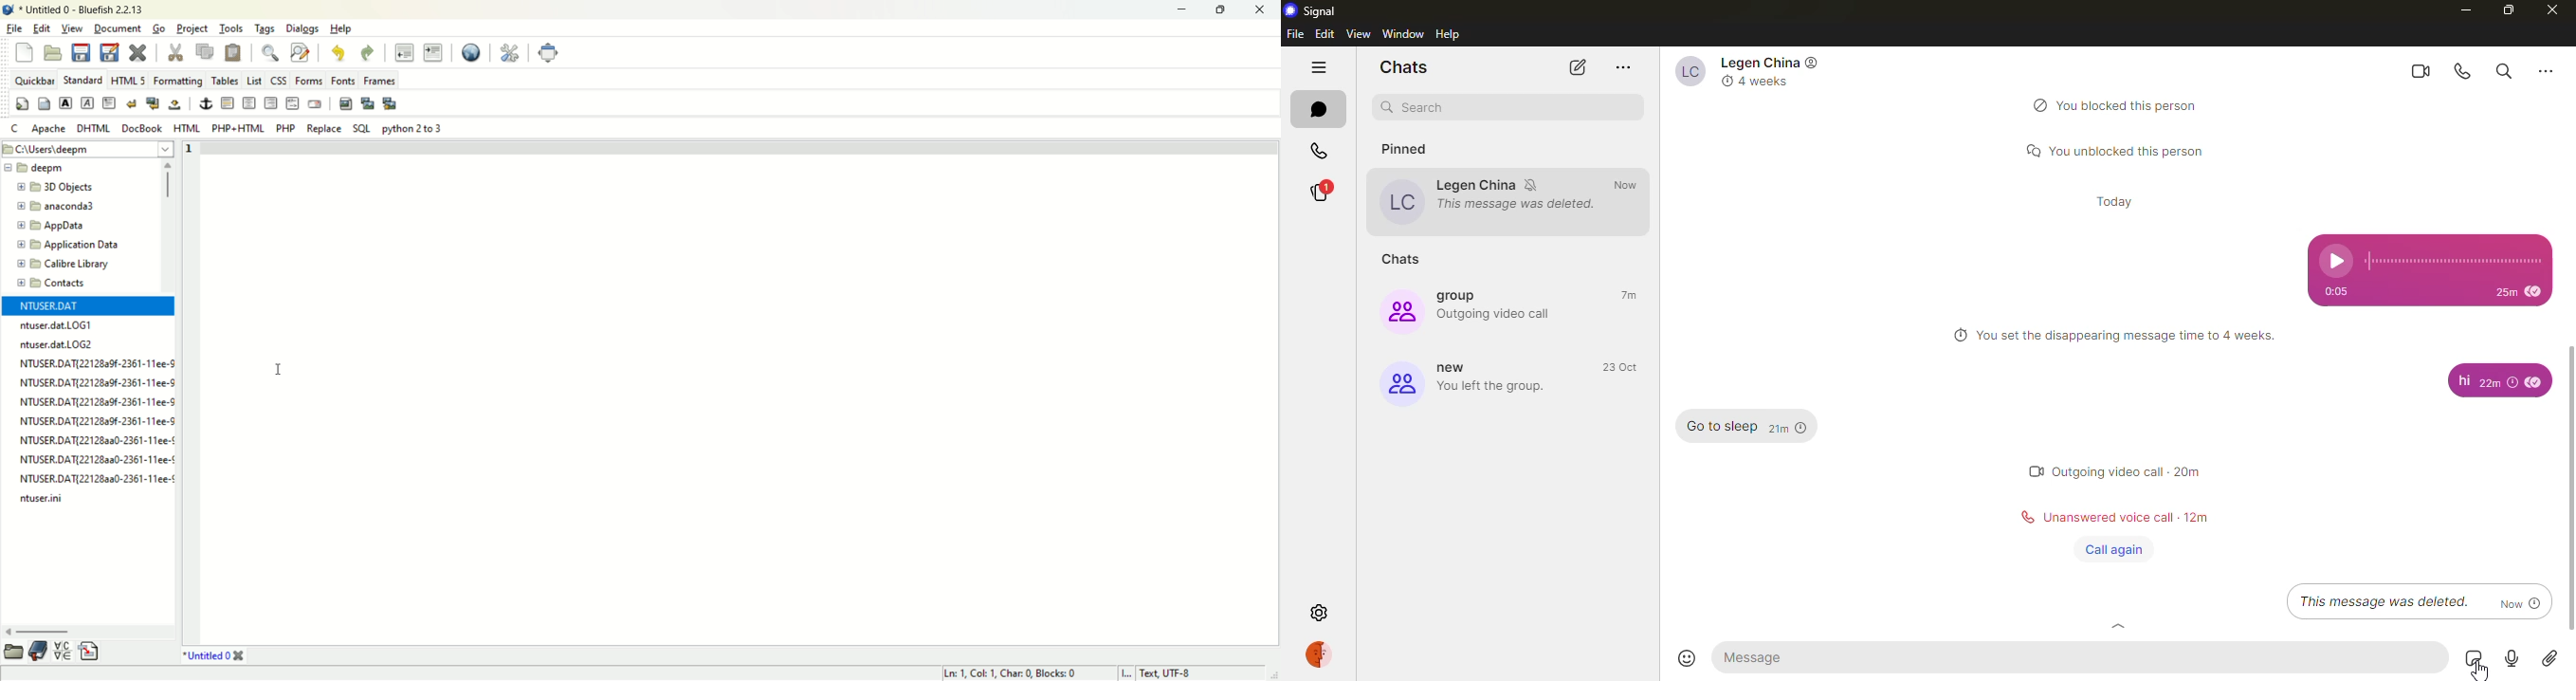  I want to click on dialogs, so click(302, 29).